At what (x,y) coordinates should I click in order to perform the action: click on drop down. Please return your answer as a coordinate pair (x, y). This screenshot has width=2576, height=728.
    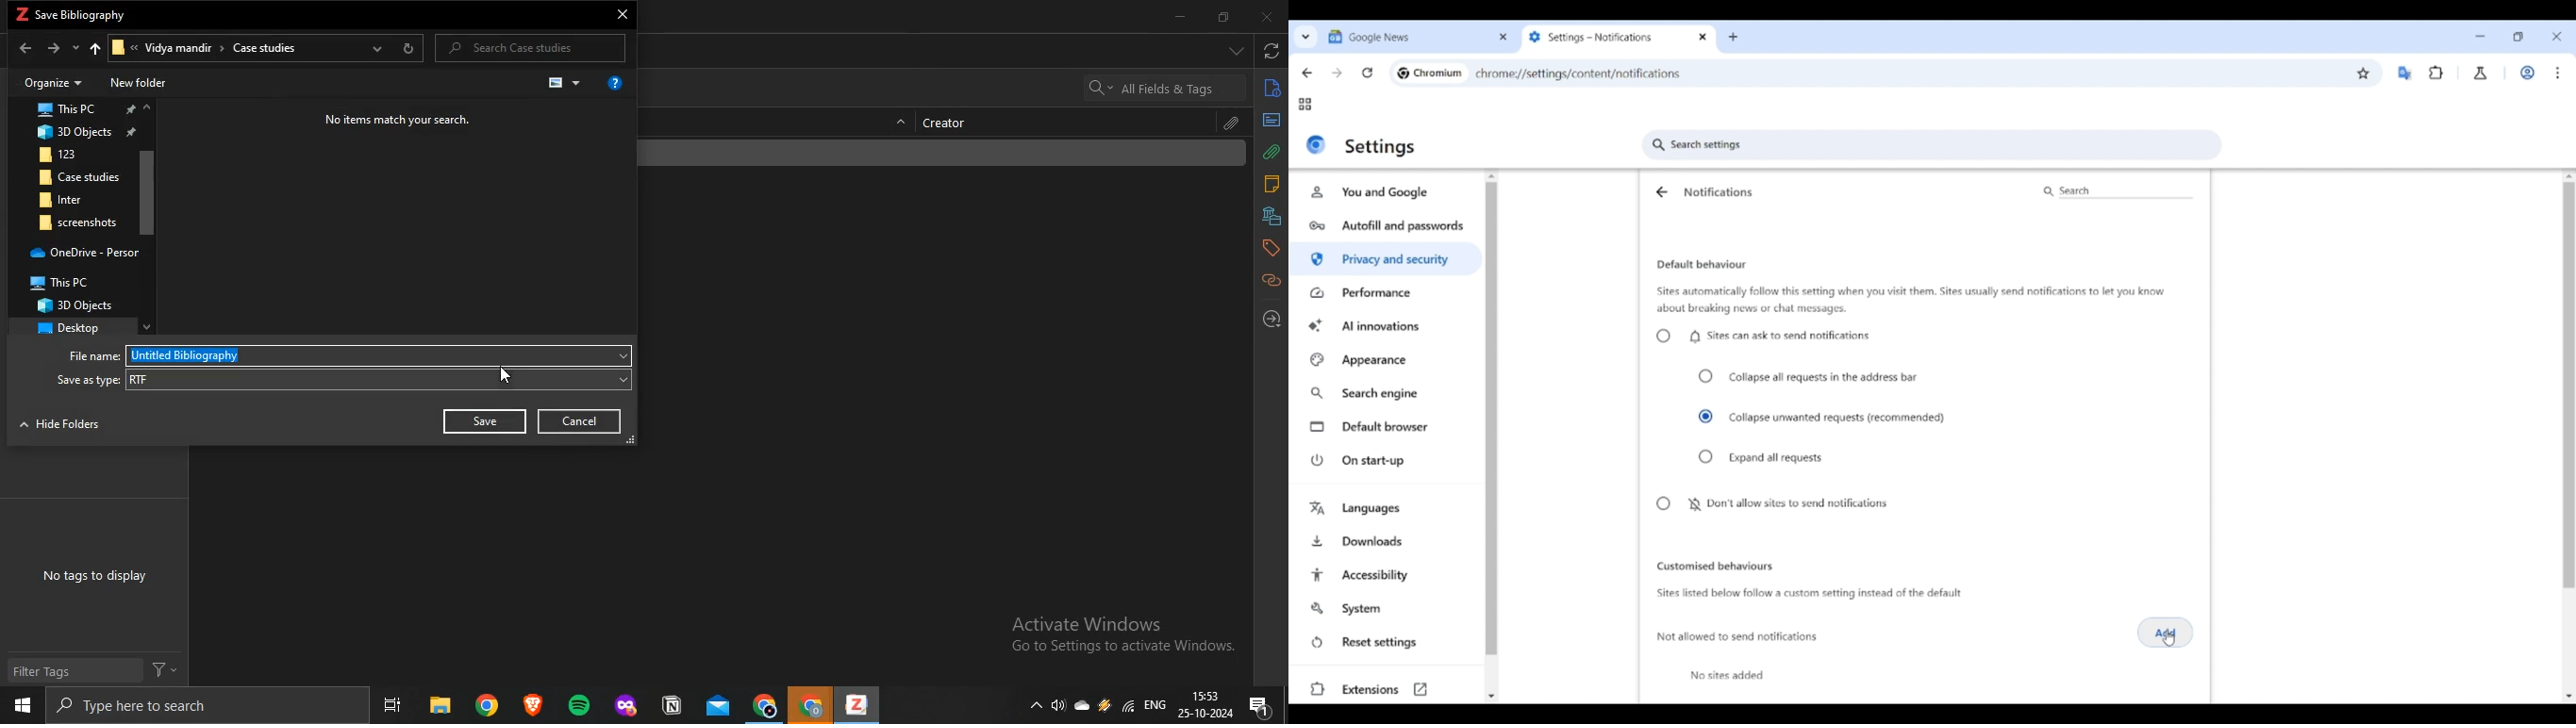
    Looking at the image, I should click on (1237, 51).